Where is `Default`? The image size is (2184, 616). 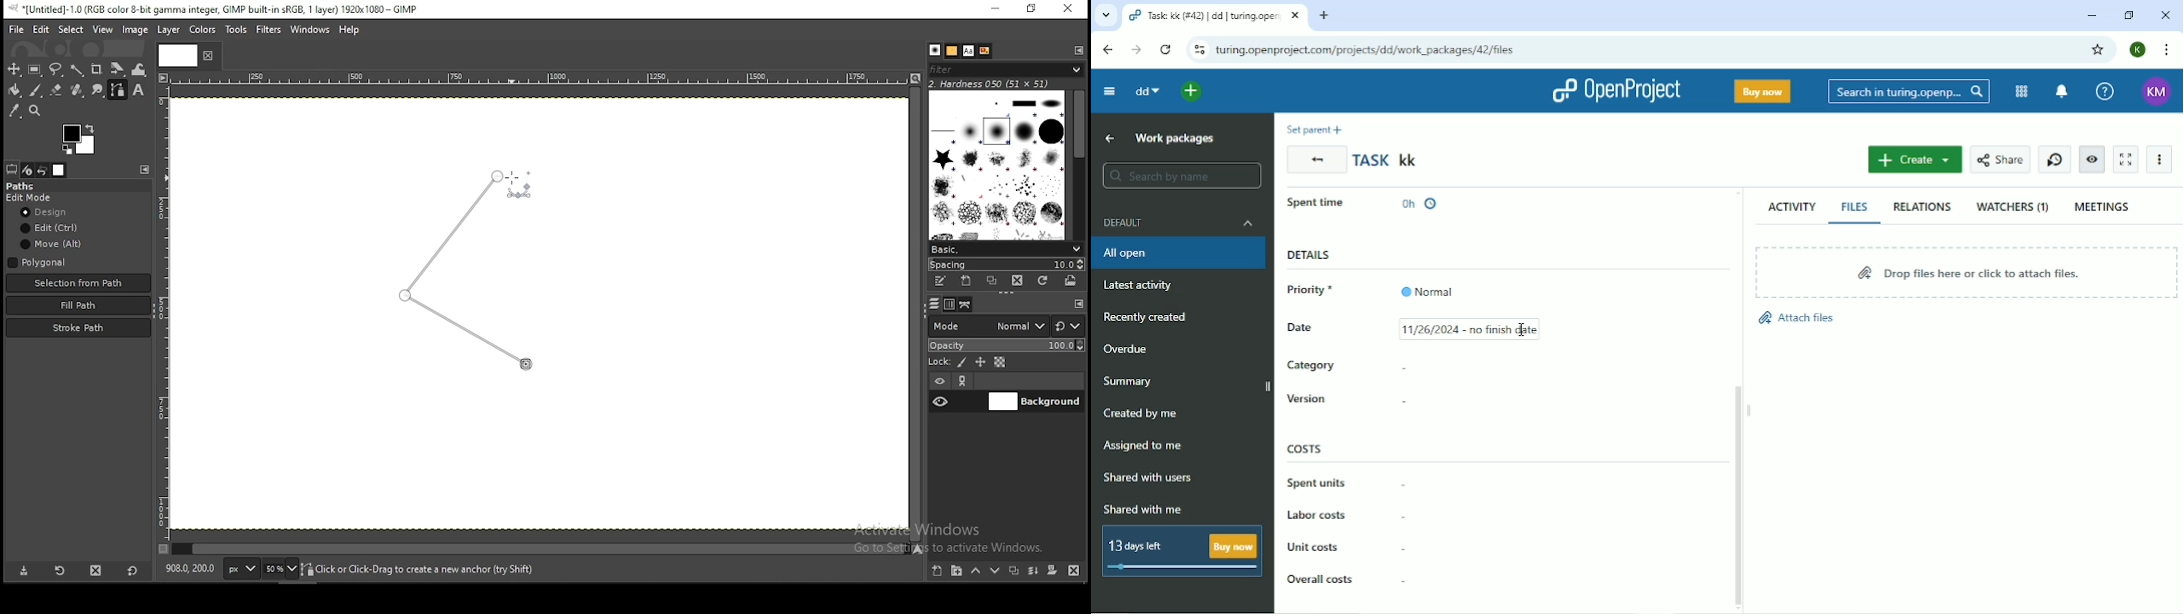
Default is located at coordinates (1176, 222).